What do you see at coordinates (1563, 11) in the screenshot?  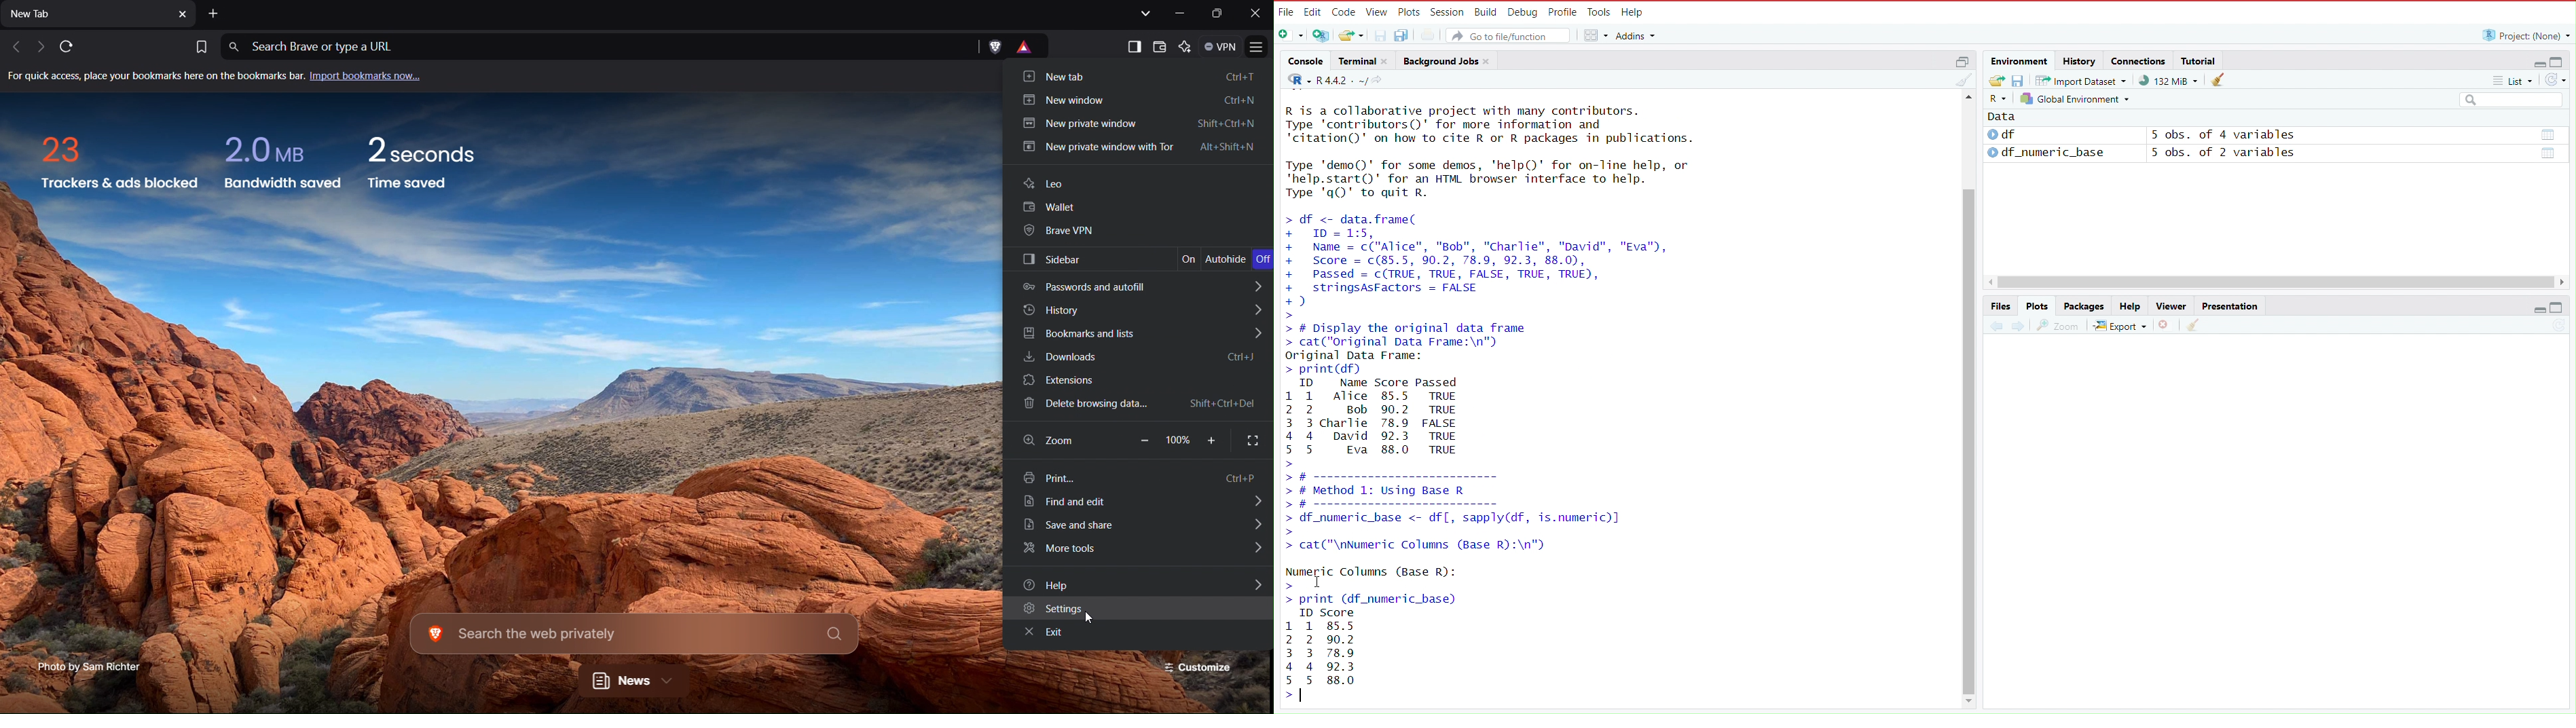 I see `Profile` at bounding box center [1563, 11].